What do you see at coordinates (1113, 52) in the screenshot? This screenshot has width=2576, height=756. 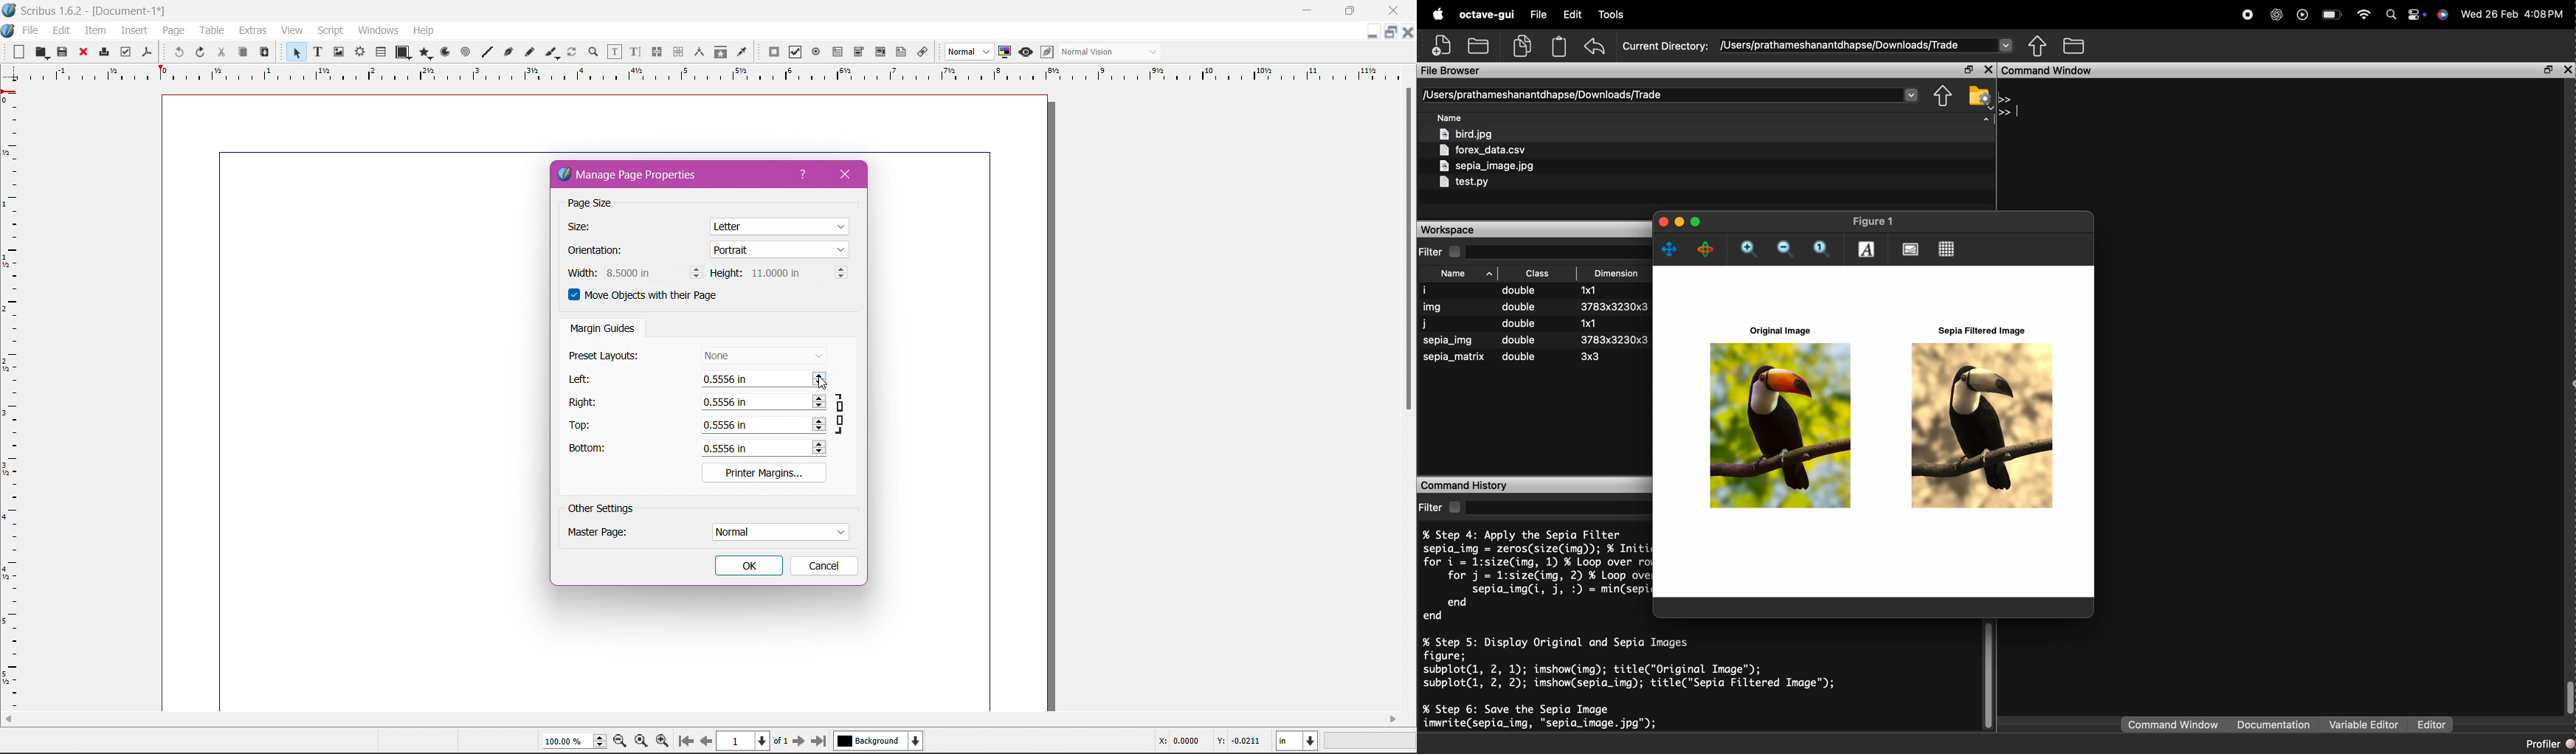 I see `Select the visual appearance of the display` at bounding box center [1113, 52].